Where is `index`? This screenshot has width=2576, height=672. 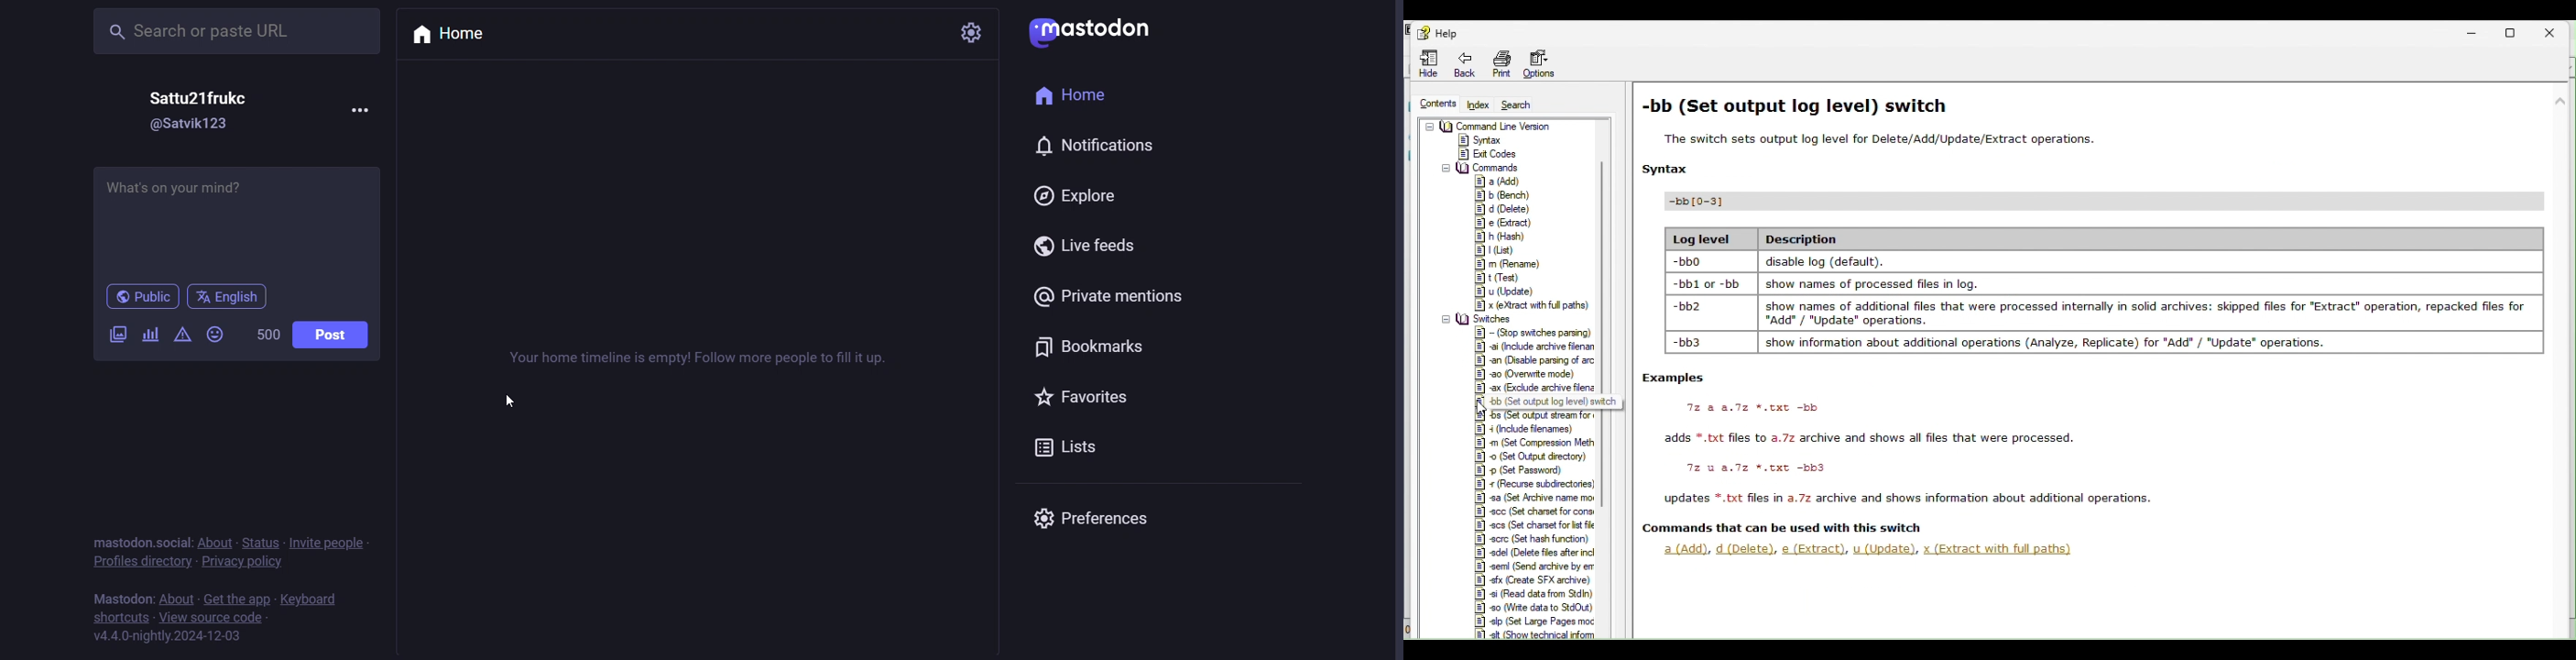 index is located at coordinates (1480, 104).